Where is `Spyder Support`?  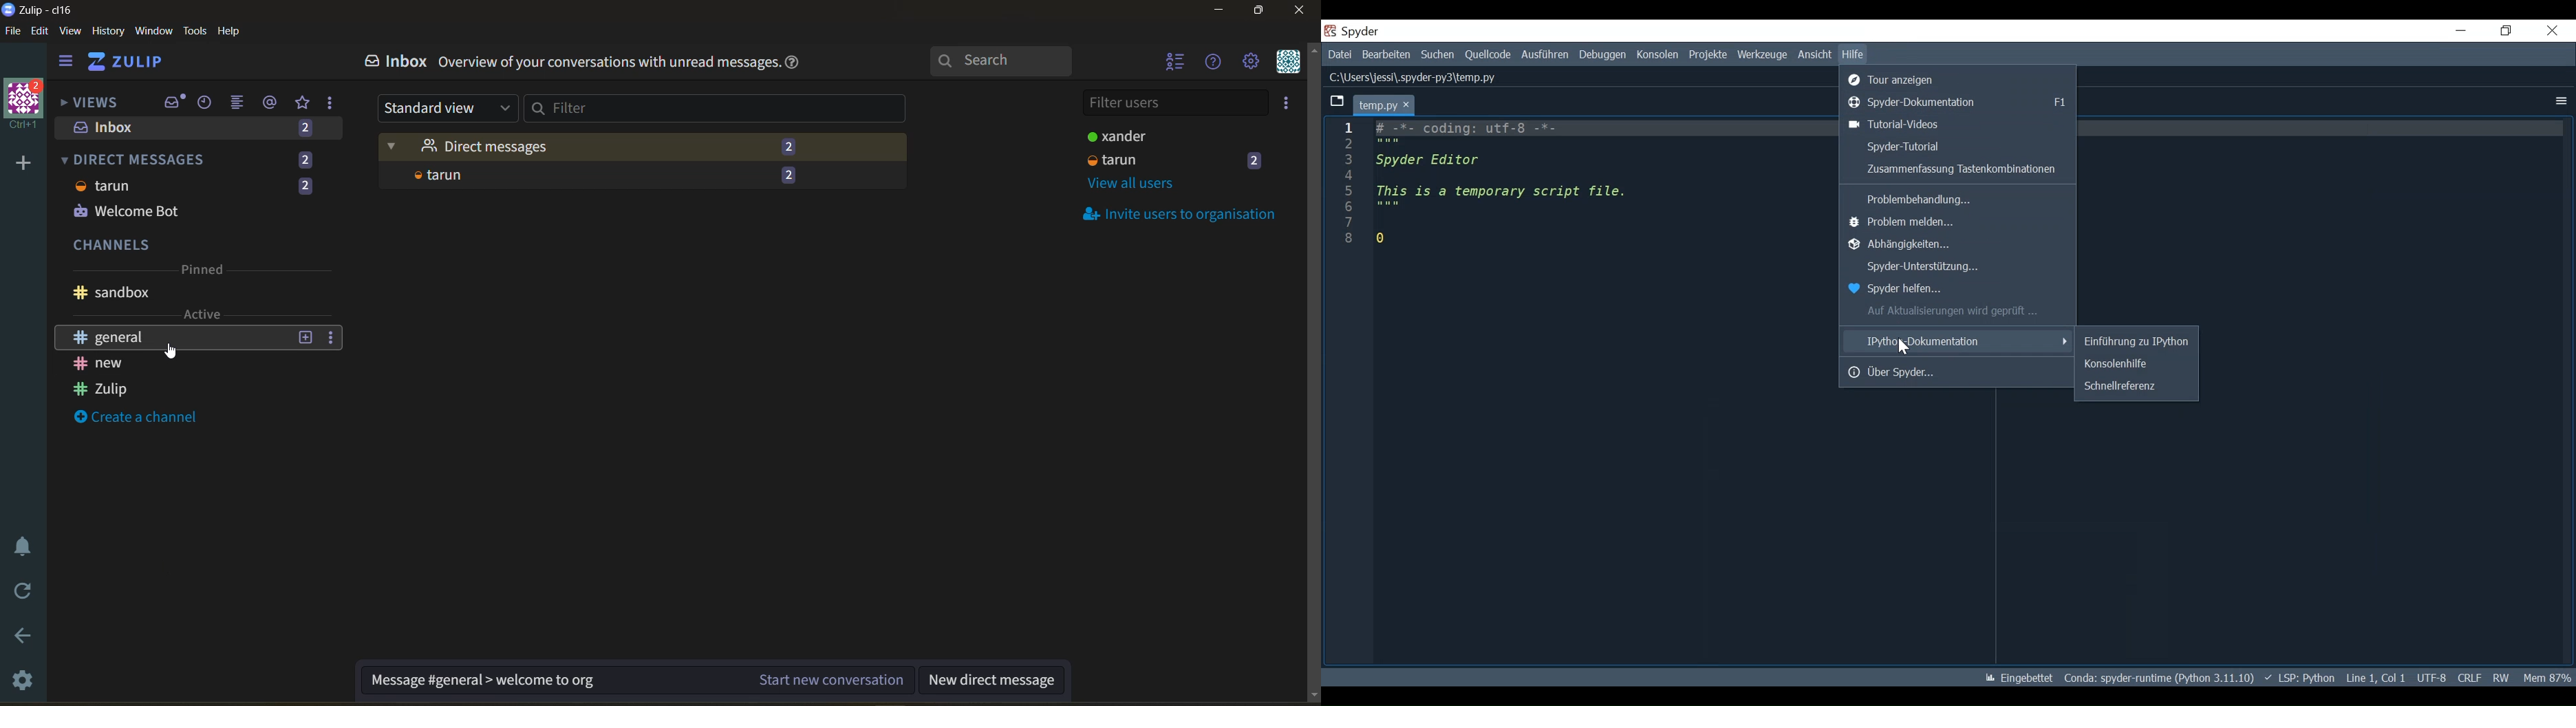 Spyder Support is located at coordinates (1958, 268).